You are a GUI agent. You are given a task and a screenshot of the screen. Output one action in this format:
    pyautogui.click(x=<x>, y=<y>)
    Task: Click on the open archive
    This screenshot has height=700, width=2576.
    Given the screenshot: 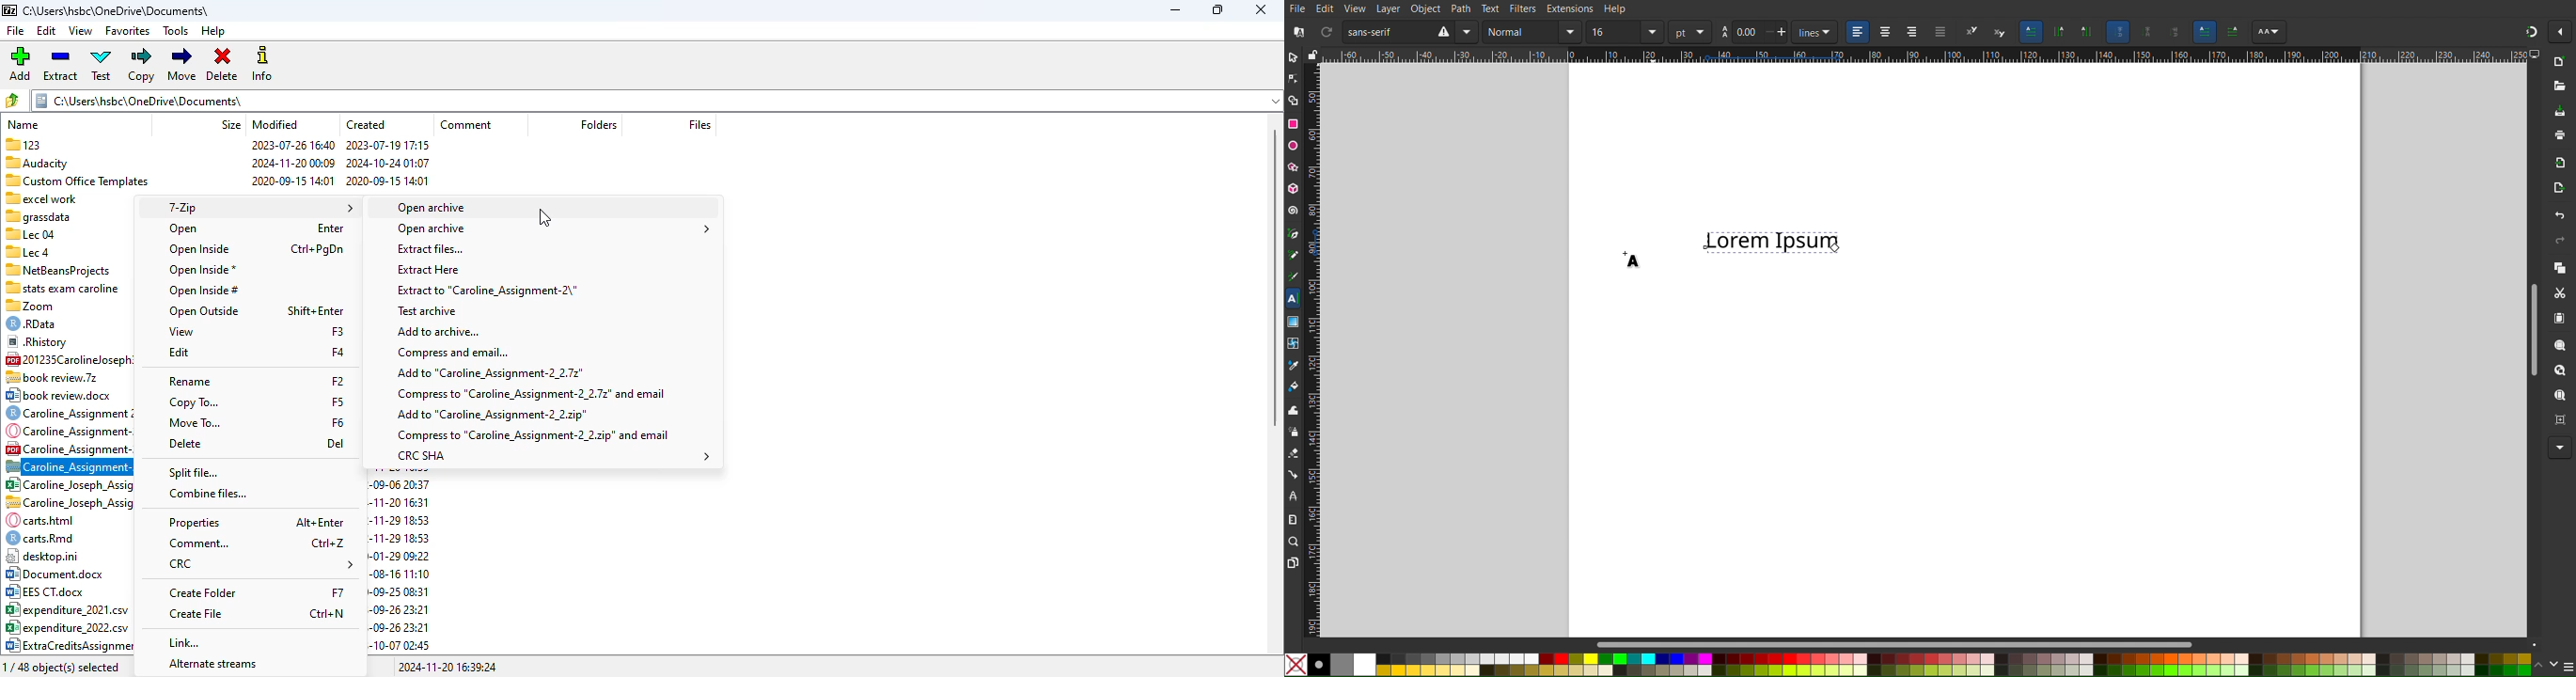 What is the action you would take?
    pyautogui.click(x=432, y=208)
    